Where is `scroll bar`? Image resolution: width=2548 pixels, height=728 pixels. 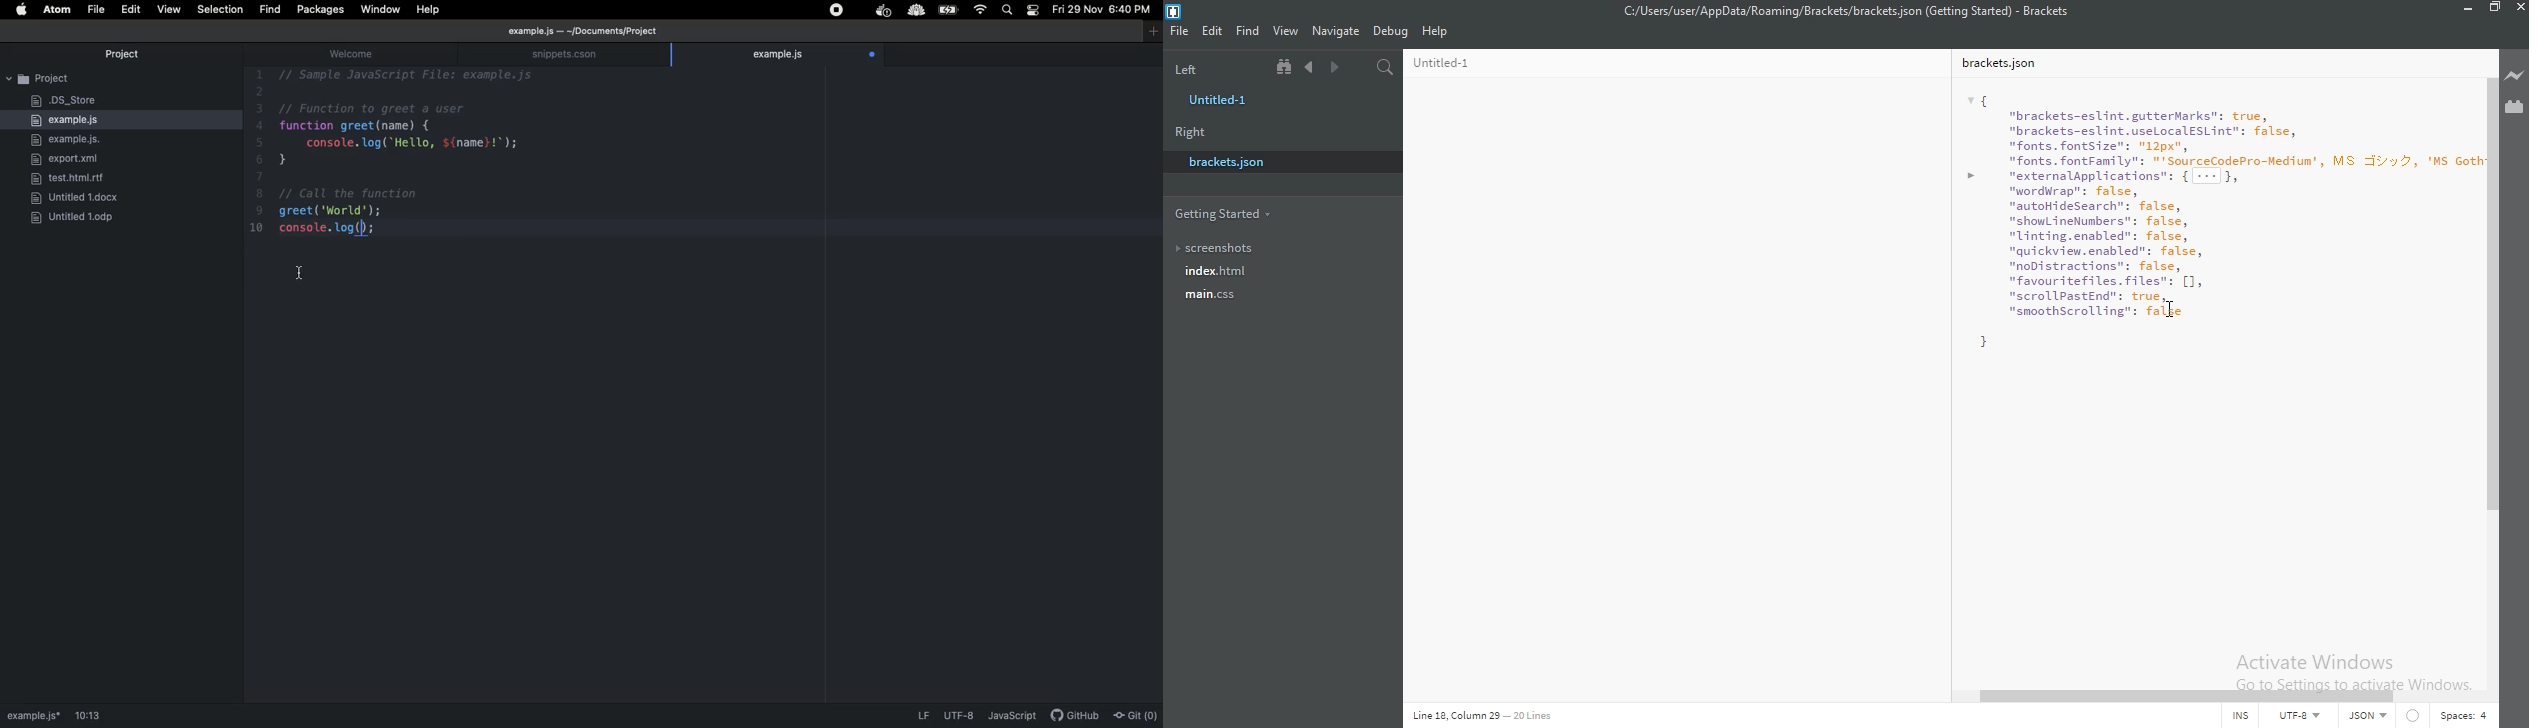 scroll bar is located at coordinates (2493, 293).